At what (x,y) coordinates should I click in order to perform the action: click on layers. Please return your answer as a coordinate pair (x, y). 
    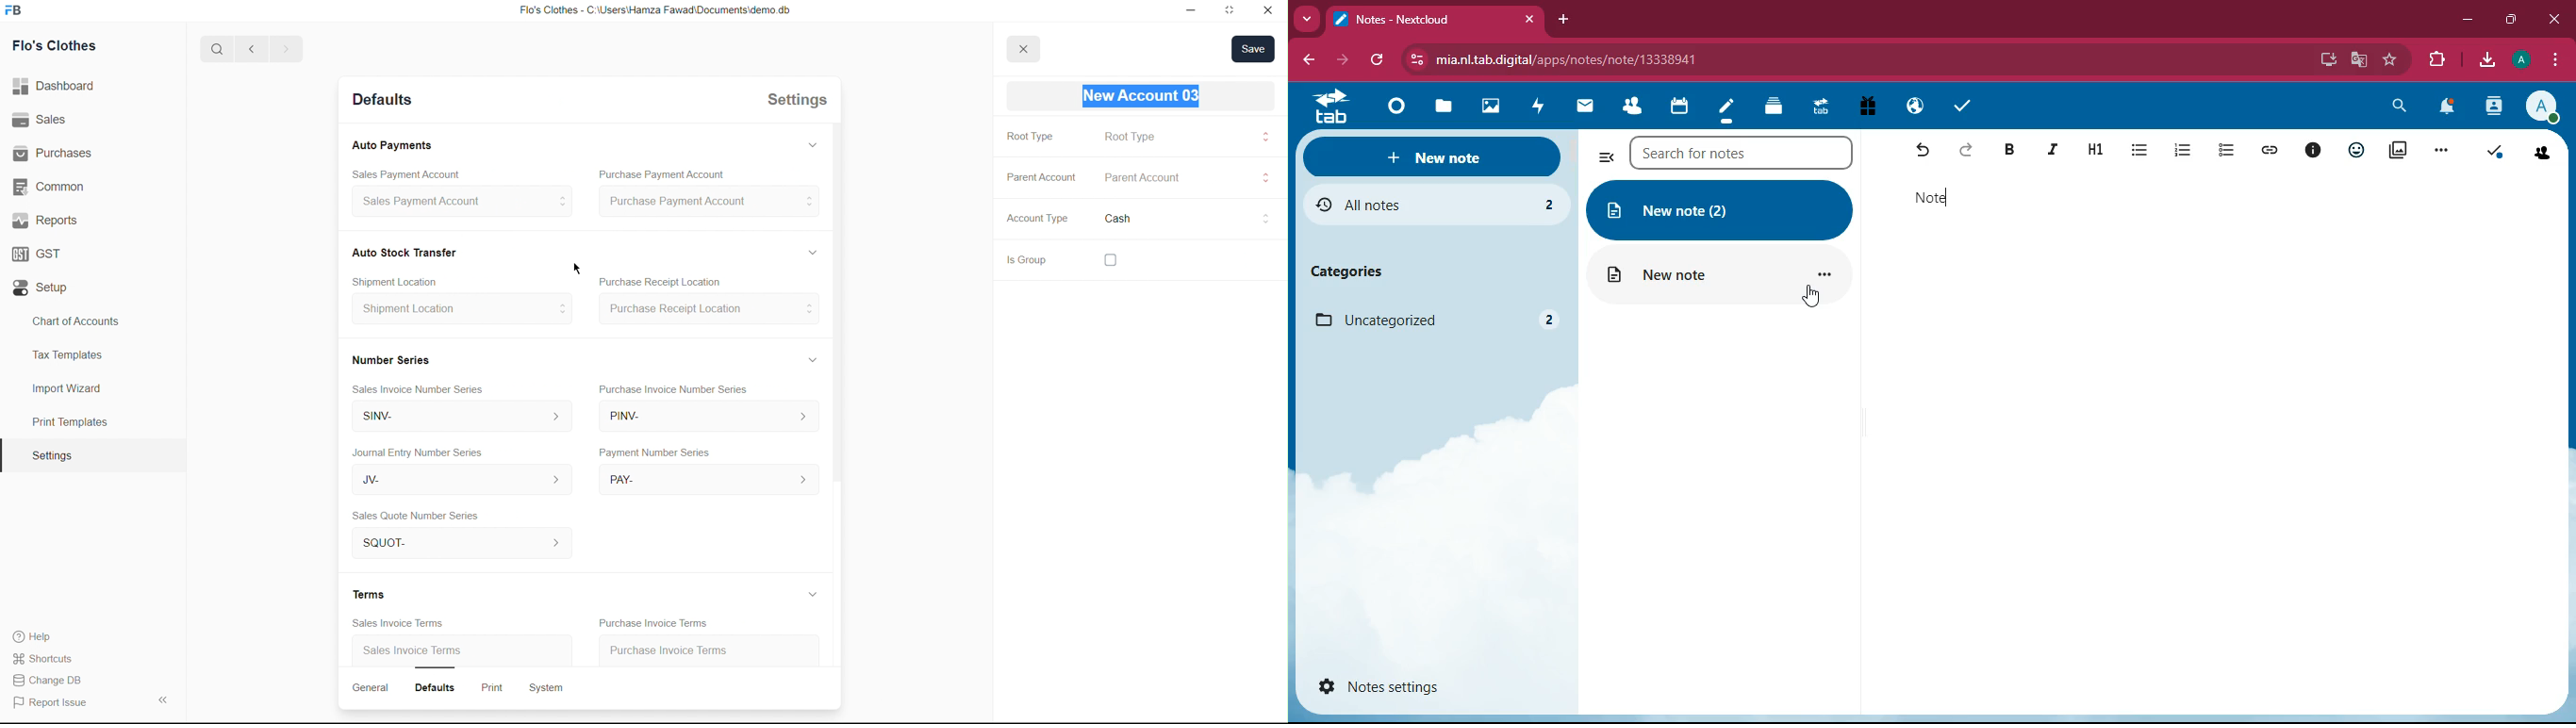
    Looking at the image, I should click on (1775, 107).